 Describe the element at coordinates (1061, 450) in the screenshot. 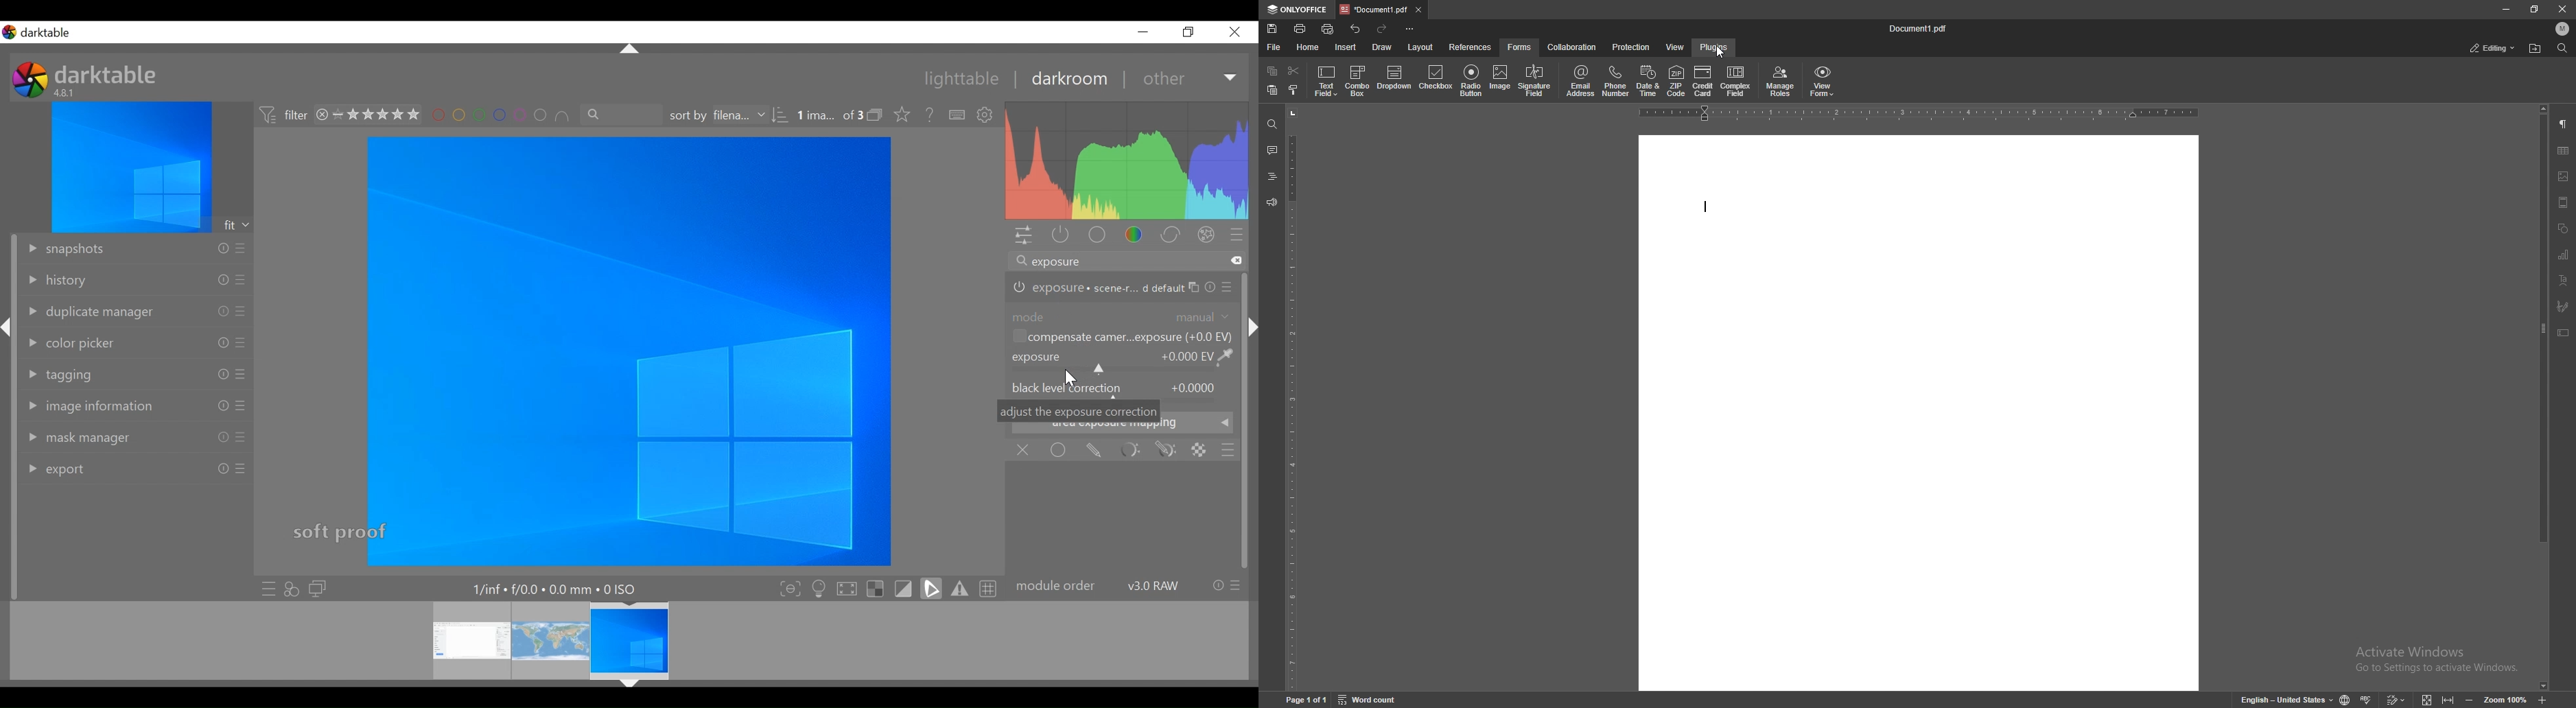

I see `uniformly` at that location.